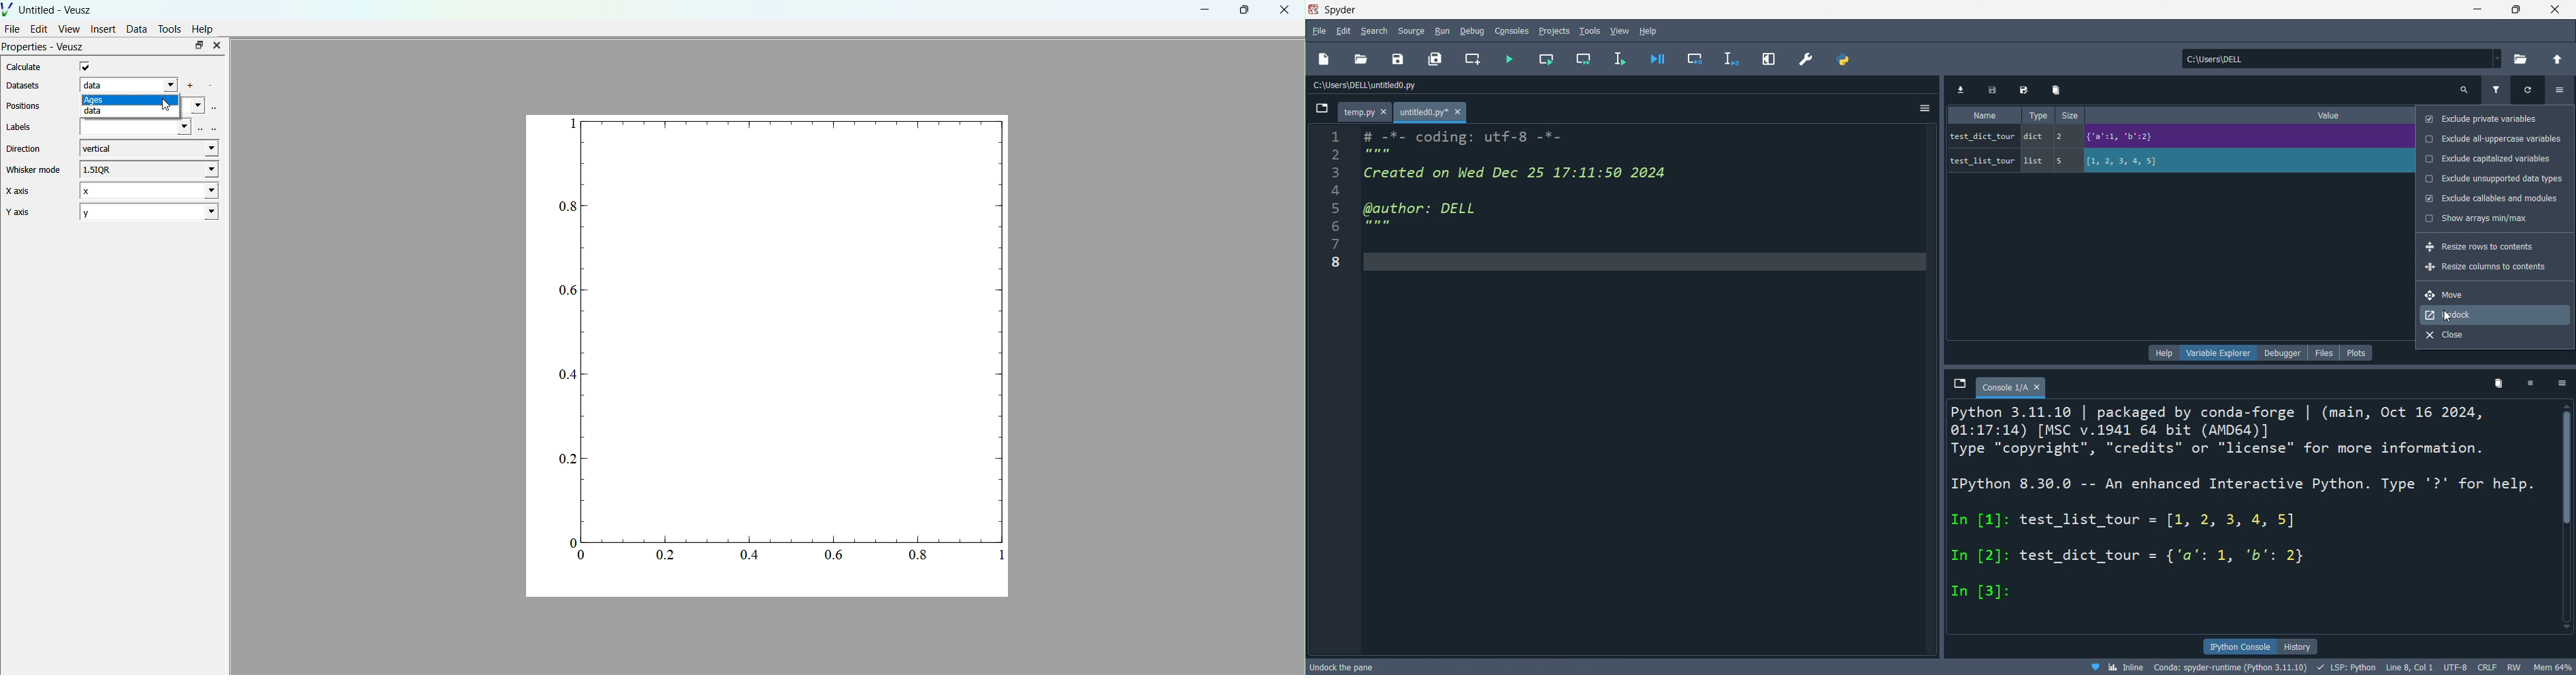  What do you see at coordinates (2233, 667) in the screenshot?
I see `Conds: spyder-runtime(Python3.11.10)` at bounding box center [2233, 667].